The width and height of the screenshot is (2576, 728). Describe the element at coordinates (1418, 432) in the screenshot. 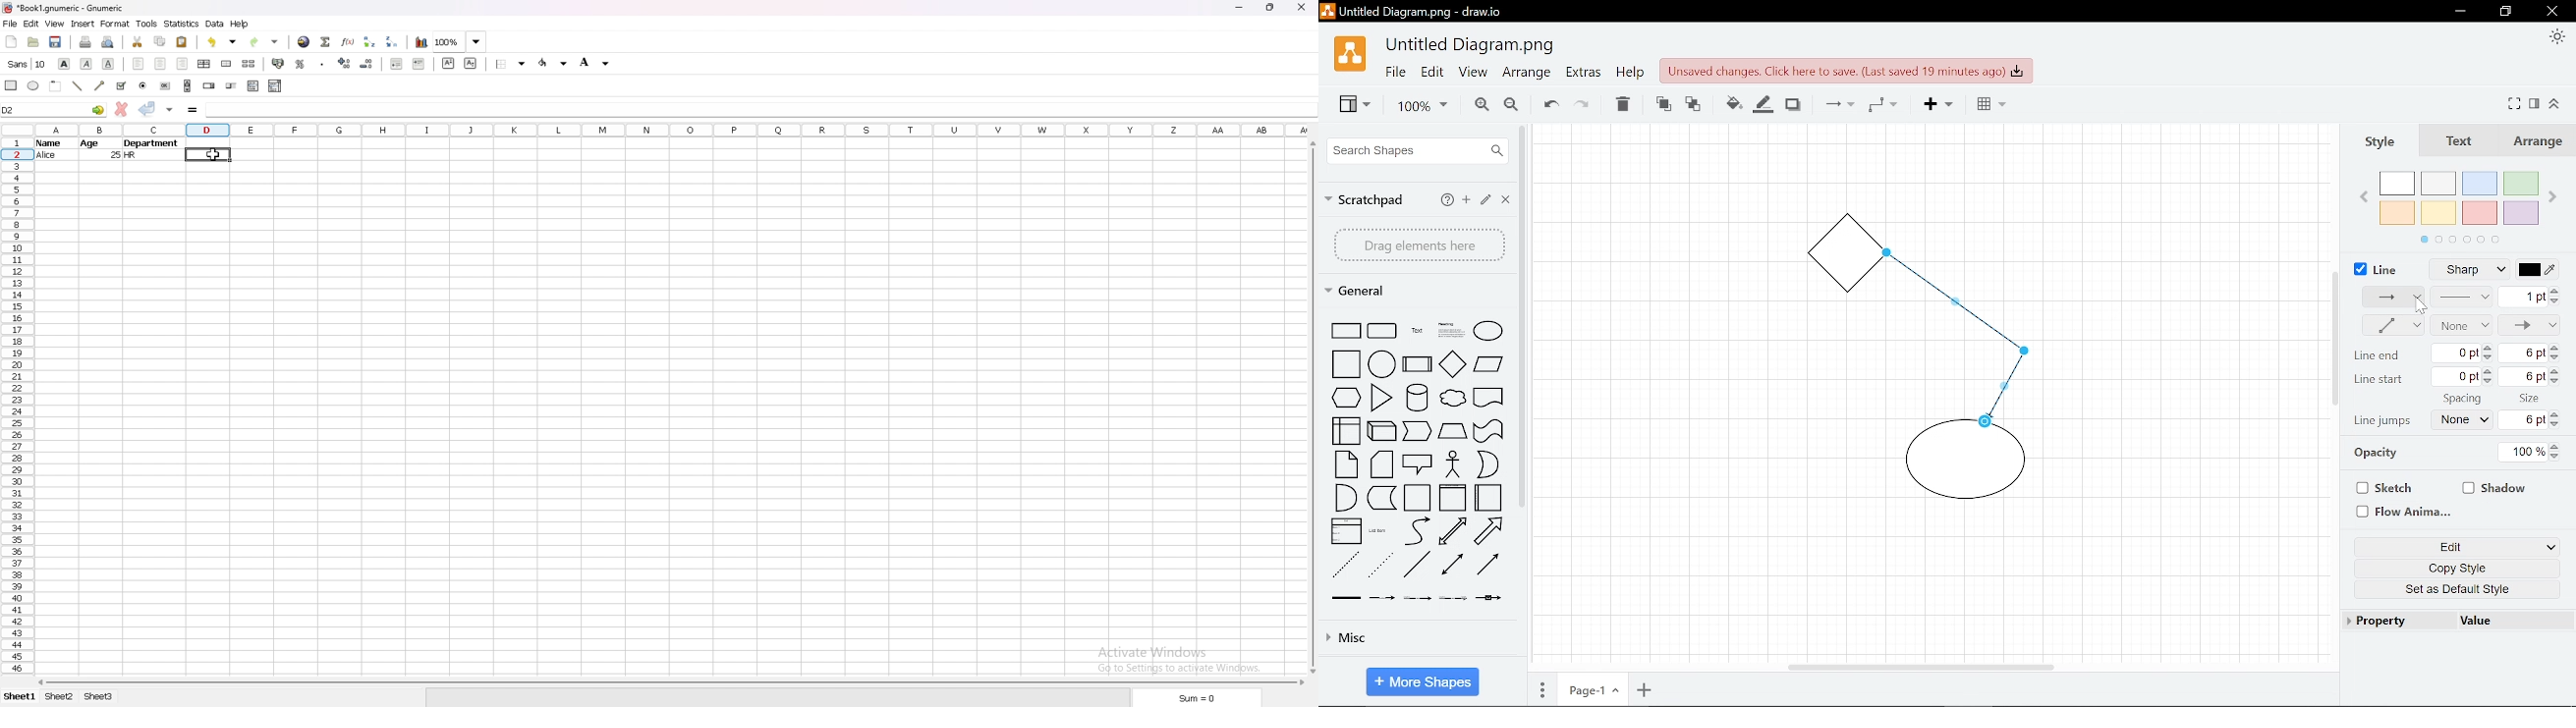

I see `shape` at that location.